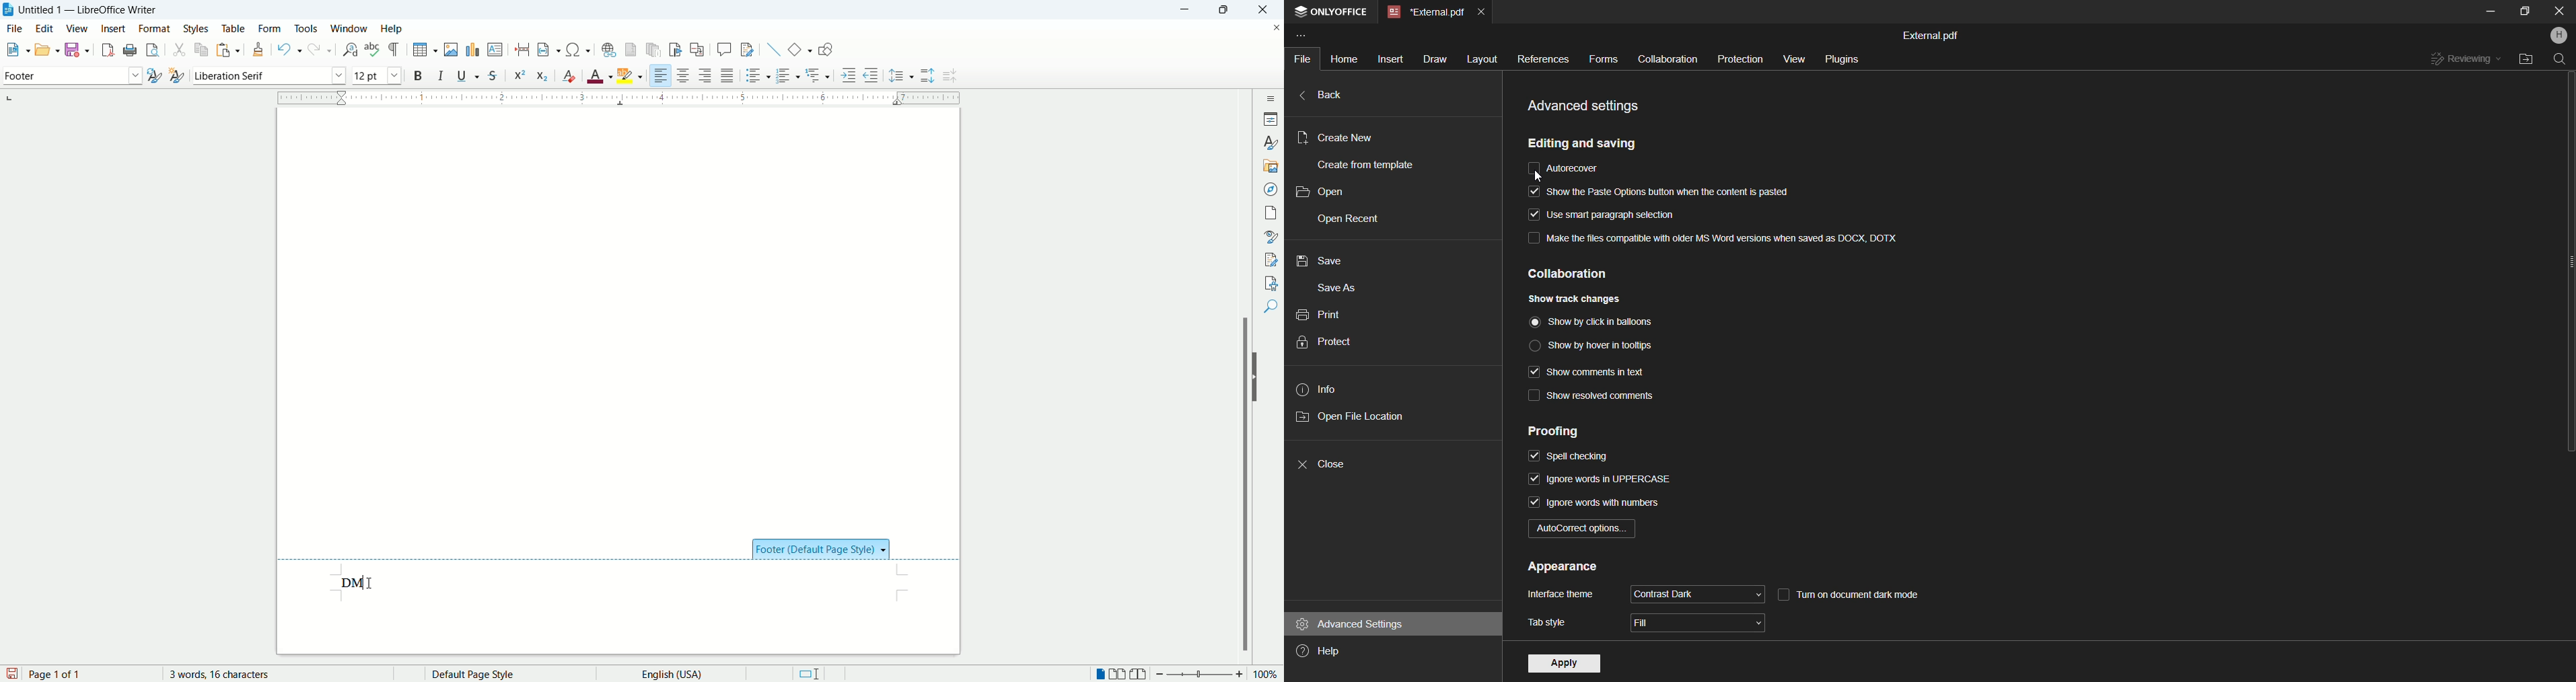 The width and height of the screenshot is (2576, 700). What do you see at coordinates (493, 77) in the screenshot?
I see `strikethrough` at bounding box center [493, 77].